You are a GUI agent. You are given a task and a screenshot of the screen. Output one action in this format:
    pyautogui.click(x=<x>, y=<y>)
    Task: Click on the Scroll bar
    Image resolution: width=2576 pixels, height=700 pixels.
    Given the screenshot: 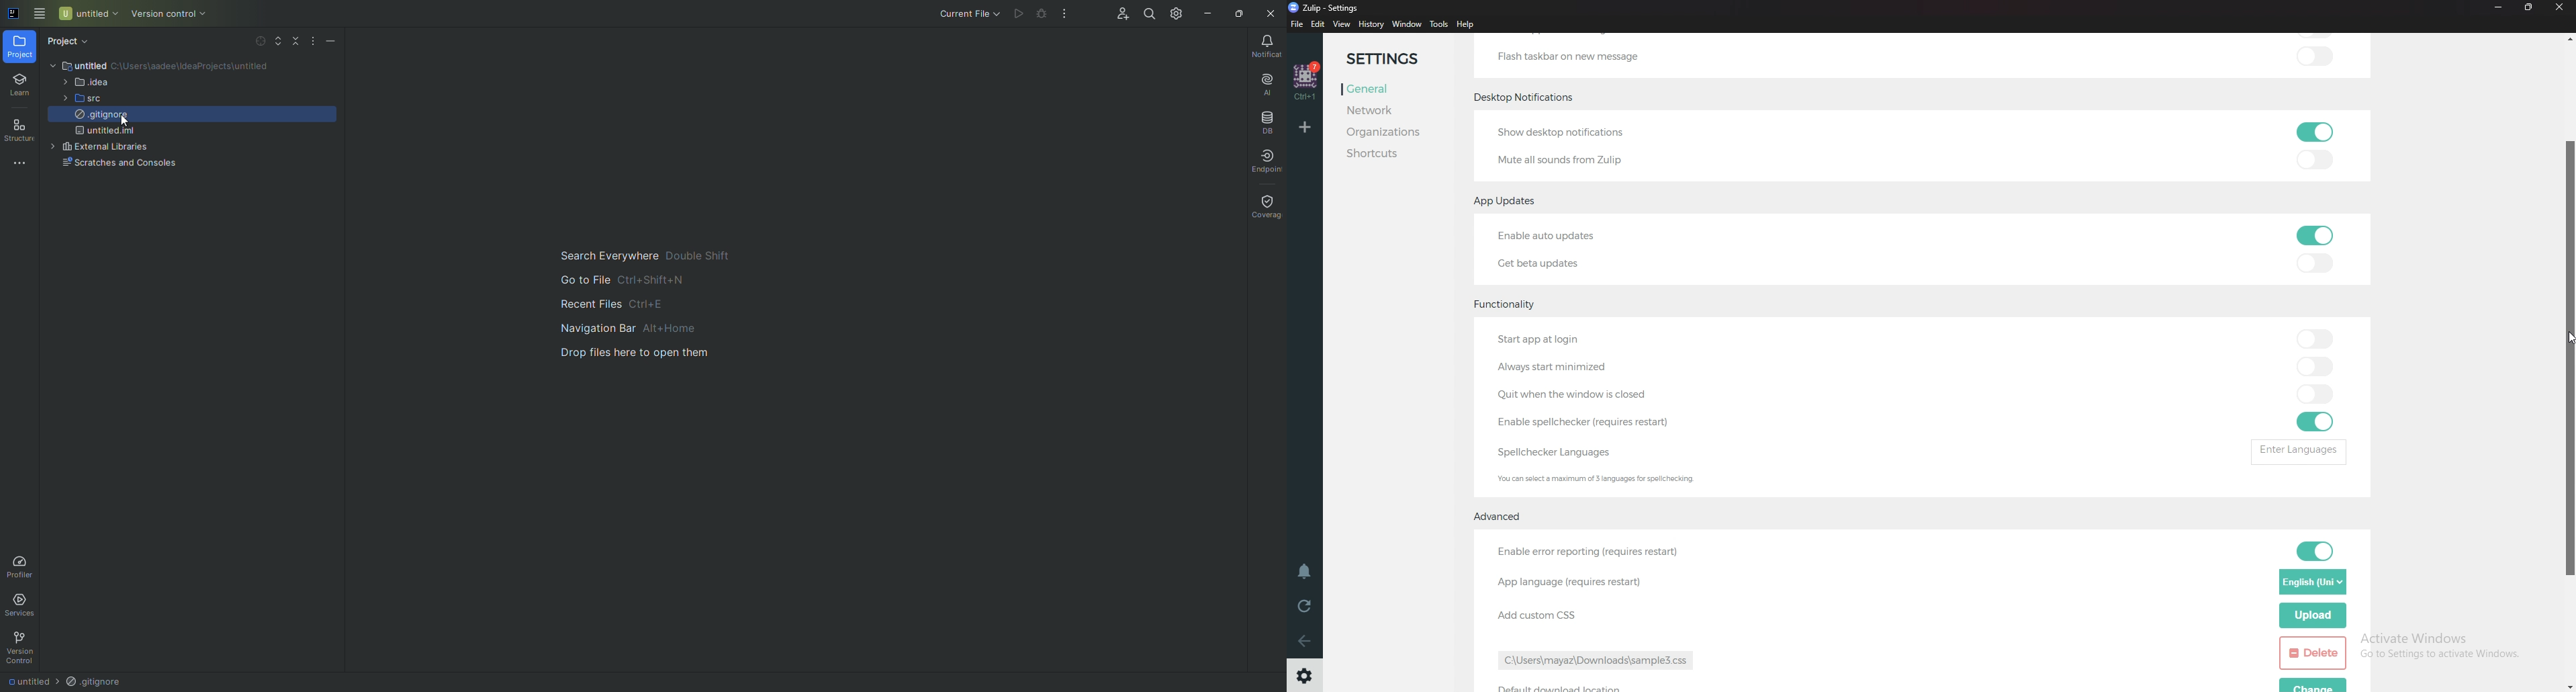 What is the action you would take?
    pyautogui.click(x=2570, y=359)
    